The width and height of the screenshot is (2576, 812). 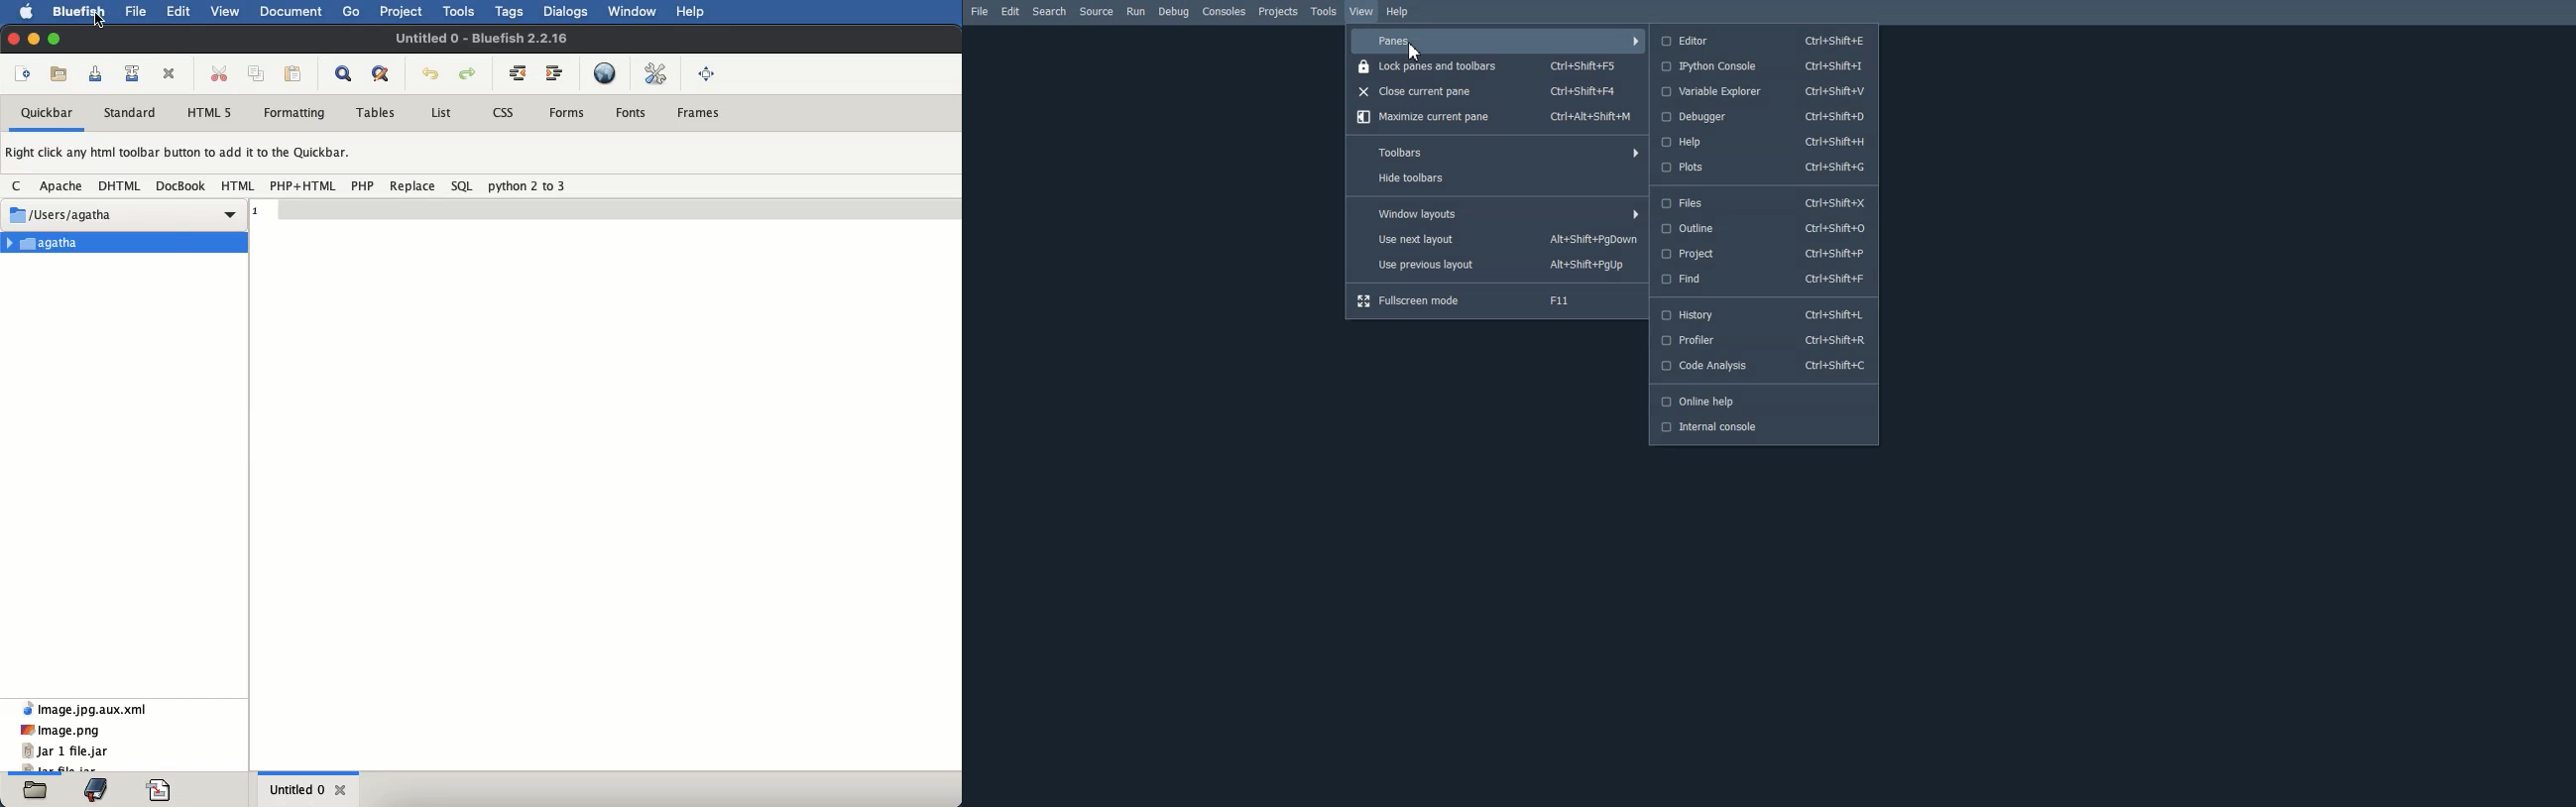 I want to click on Help, so click(x=1396, y=13).